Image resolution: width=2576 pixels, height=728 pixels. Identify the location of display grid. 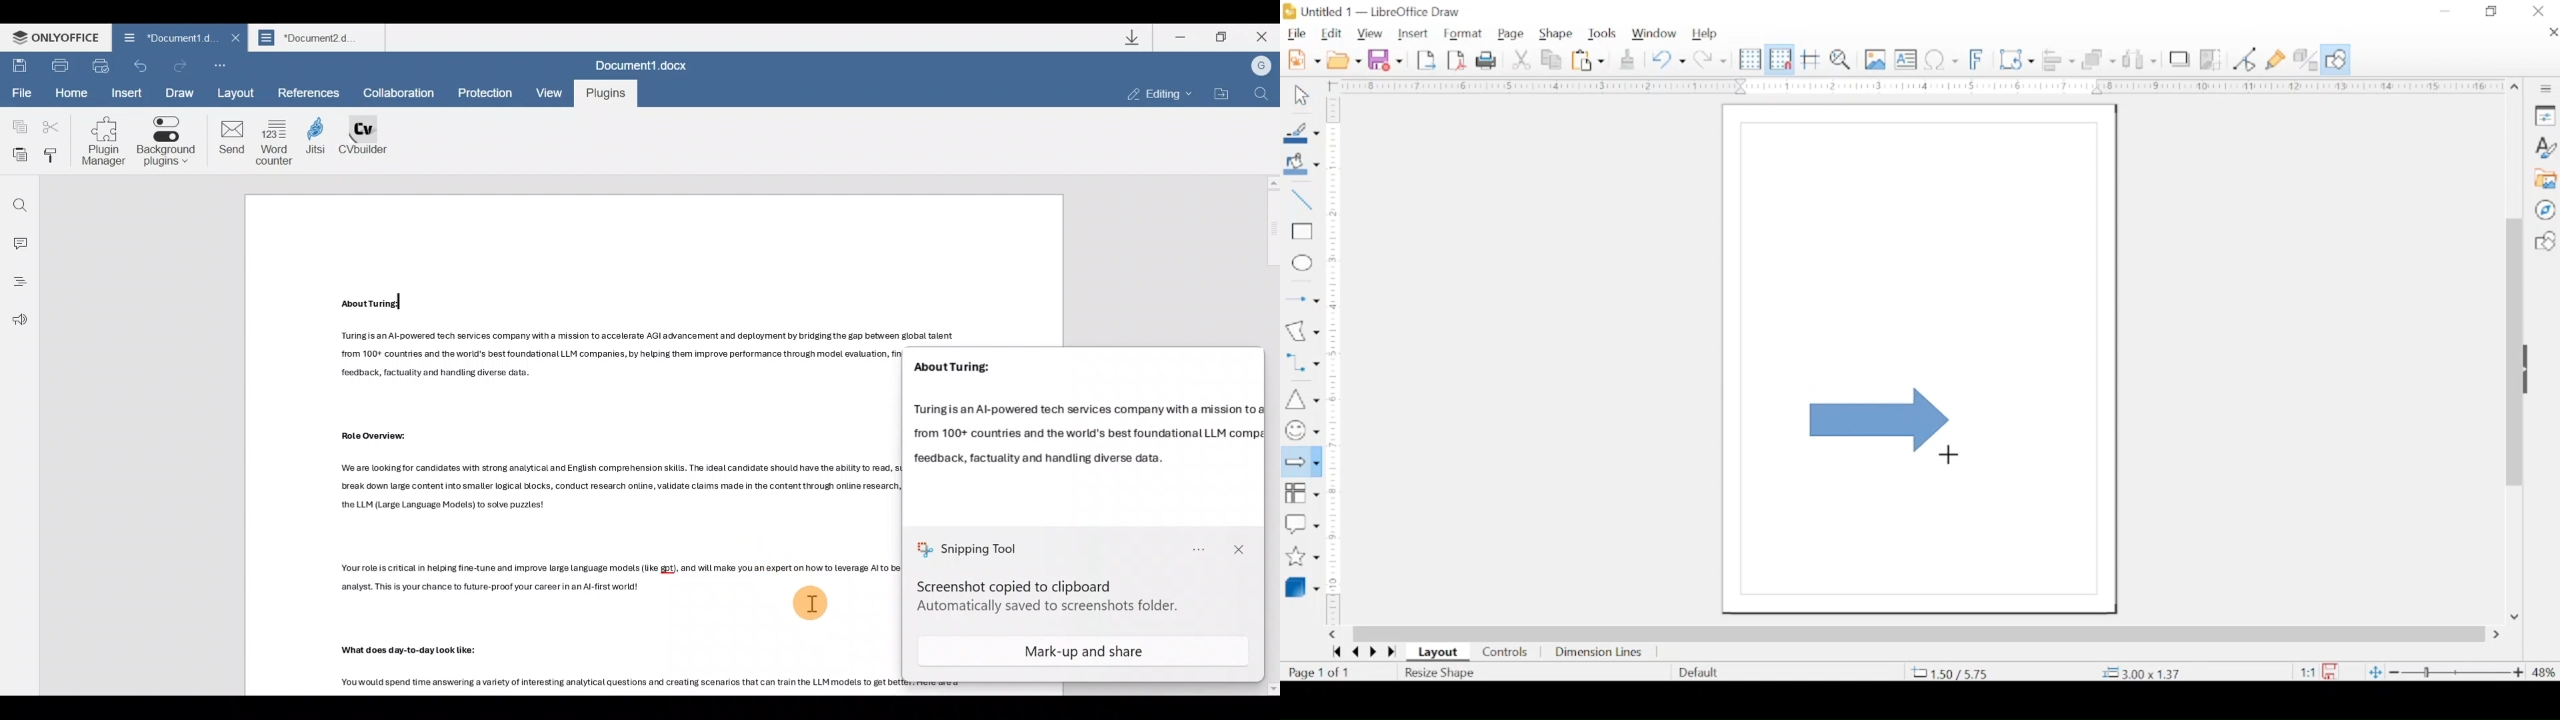
(1749, 59).